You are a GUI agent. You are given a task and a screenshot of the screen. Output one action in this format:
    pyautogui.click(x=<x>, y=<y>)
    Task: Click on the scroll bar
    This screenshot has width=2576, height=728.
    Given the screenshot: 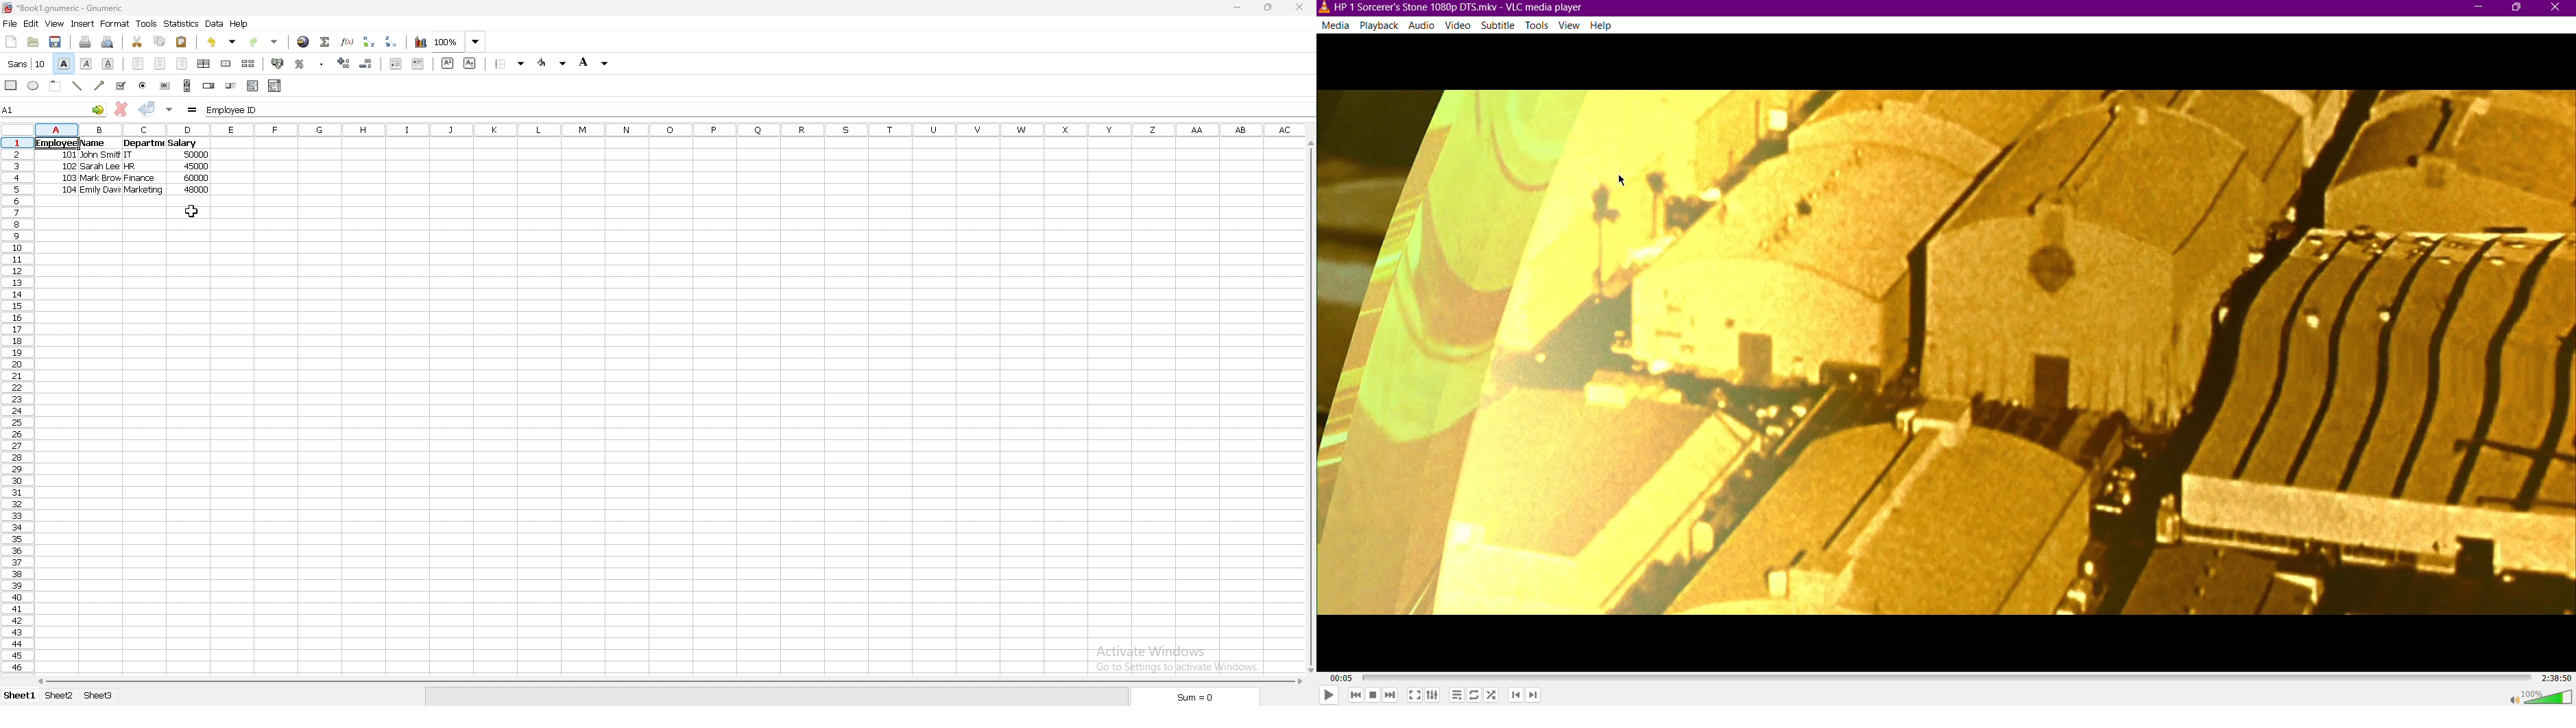 What is the action you would take?
    pyautogui.click(x=1308, y=406)
    